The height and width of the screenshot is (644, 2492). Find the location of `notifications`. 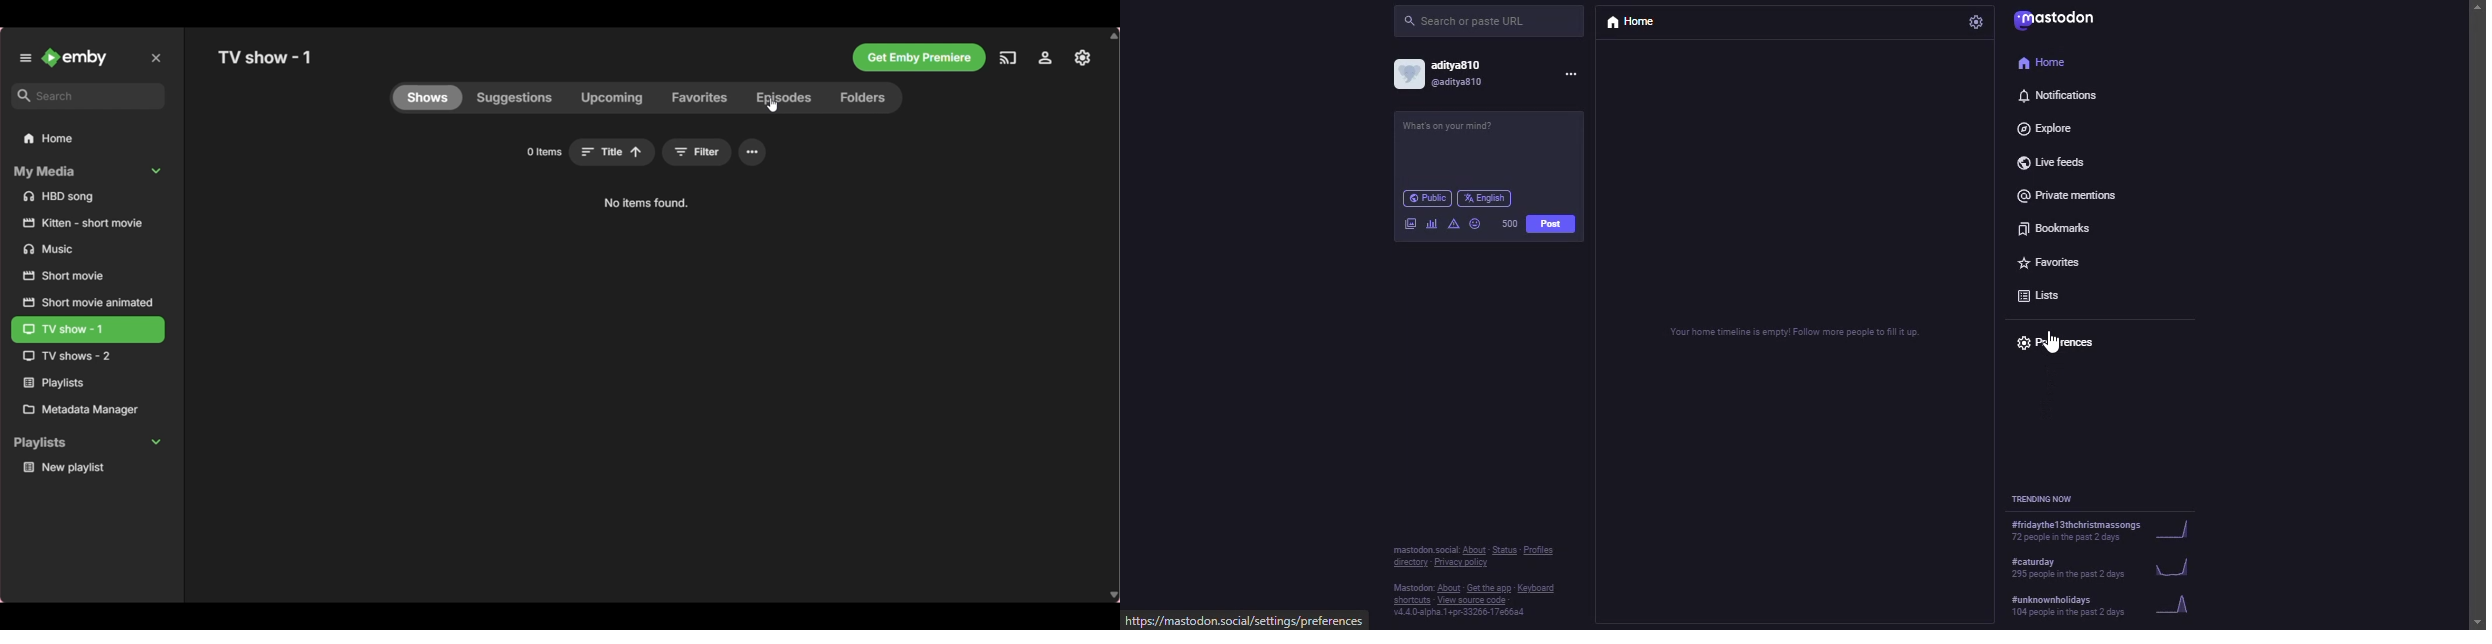

notifications is located at coordinates (2059, 95).